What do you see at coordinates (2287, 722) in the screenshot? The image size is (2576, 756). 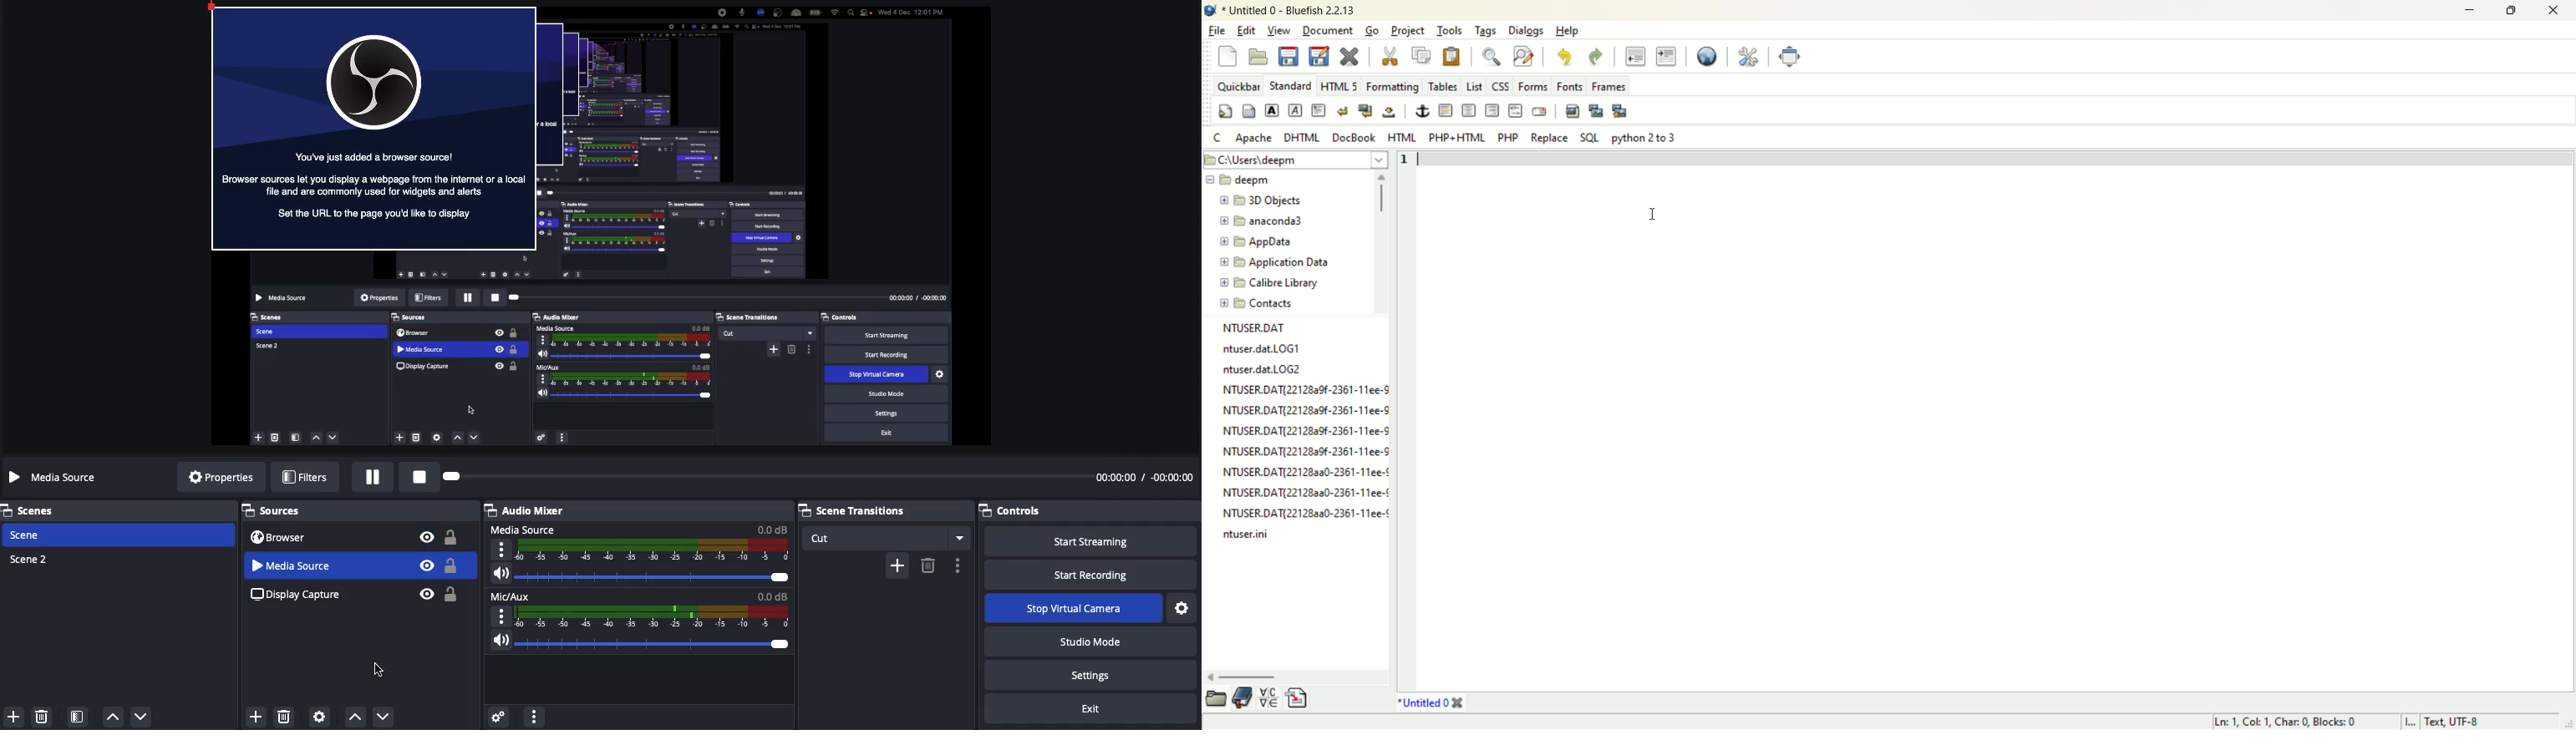 I see `ln, col, char, blocks` at bounding box center [2287, 722].